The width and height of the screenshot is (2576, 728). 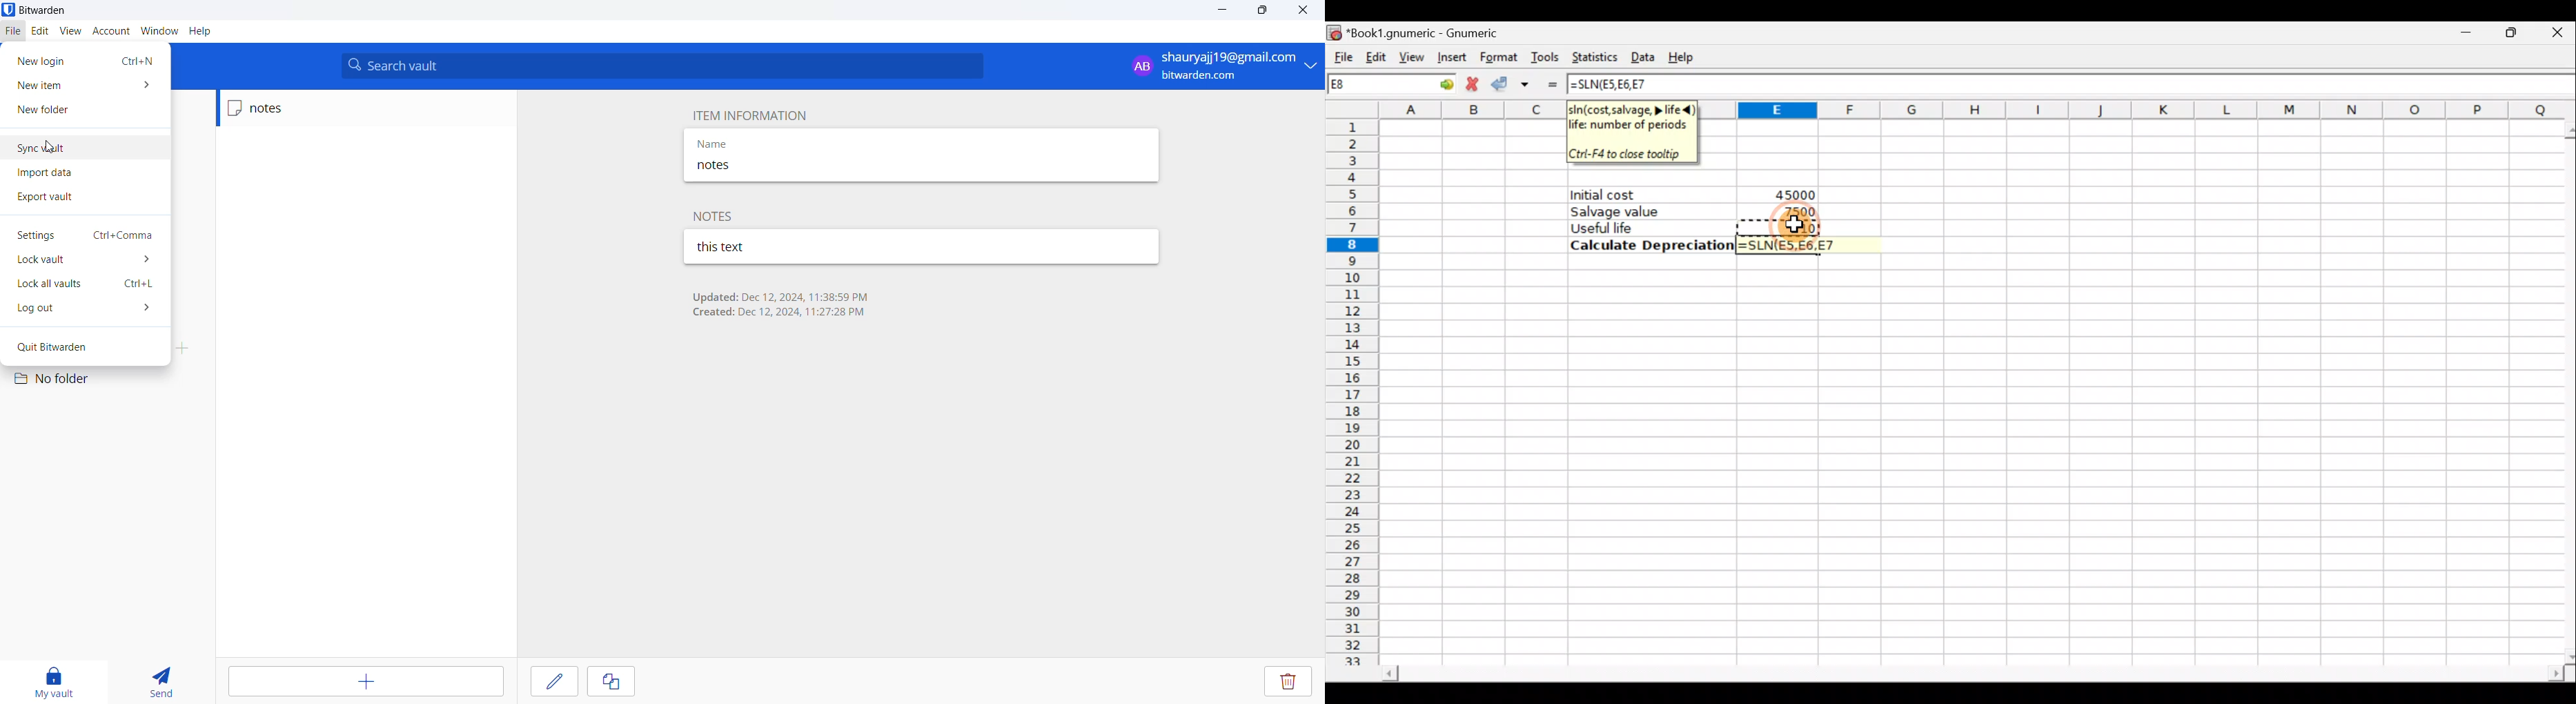 What do you see at coordinates (774, 247) in the screenshot?
I see `this text` at bounding box center [774, 247].